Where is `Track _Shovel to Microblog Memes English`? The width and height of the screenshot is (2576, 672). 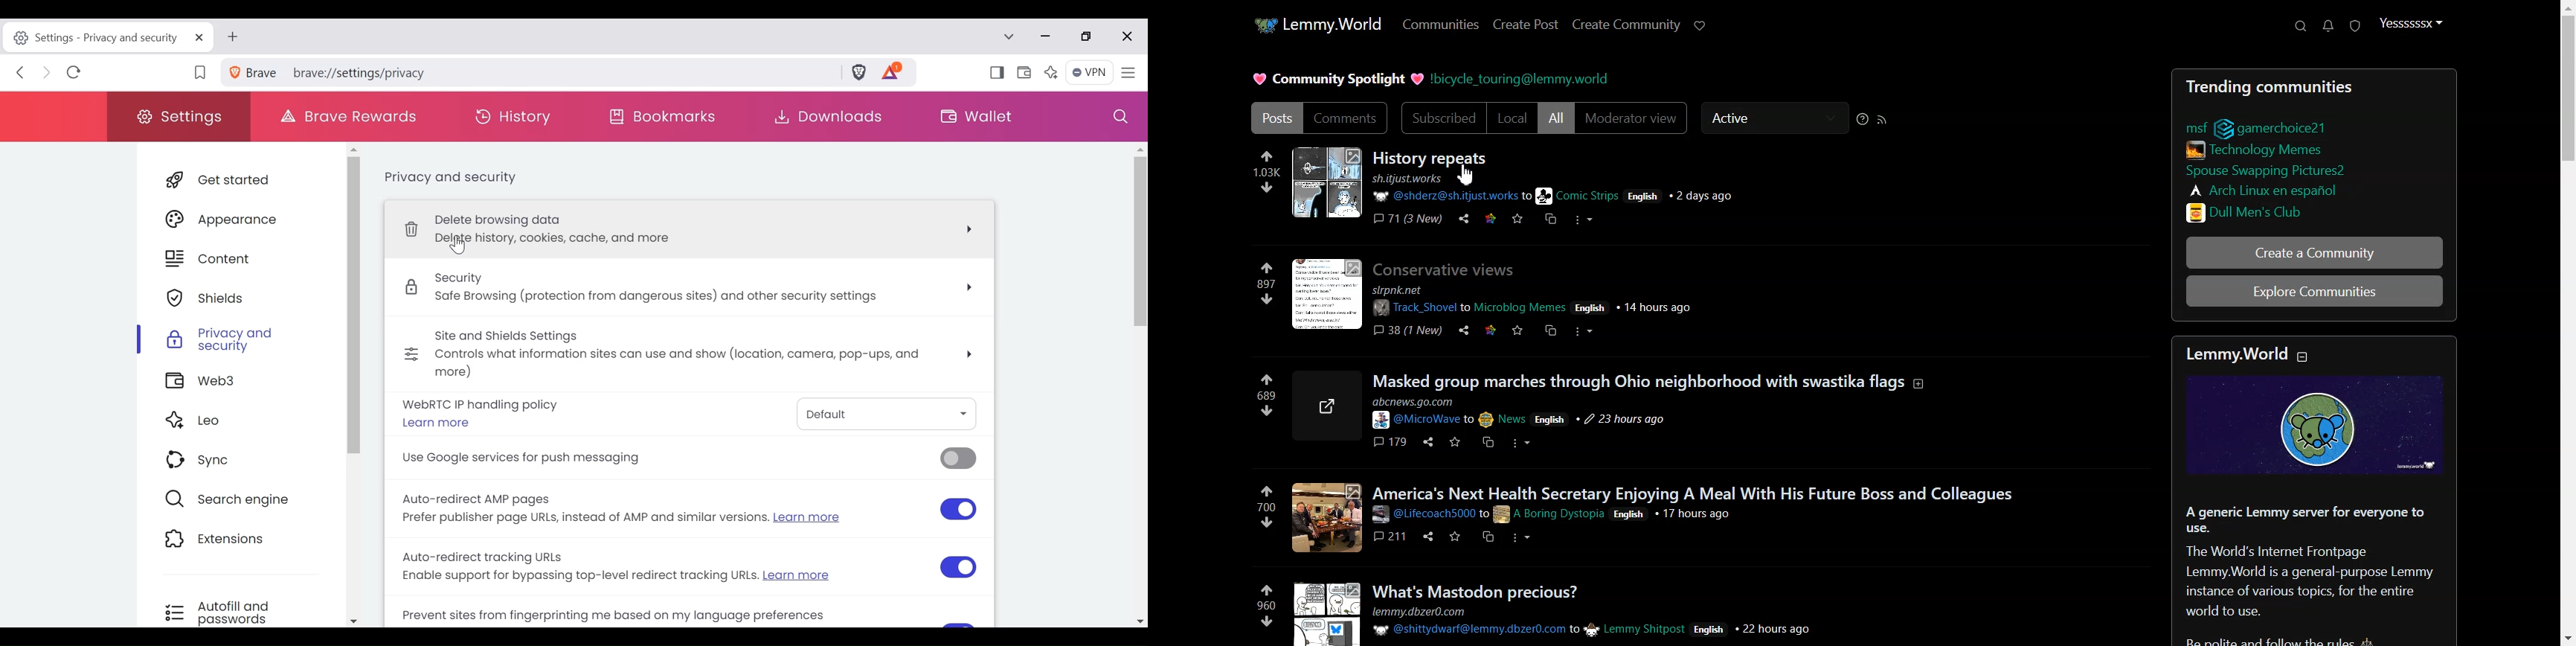
Track _Shovel to Microblog Memes English is located at coordinates (1494, 307).